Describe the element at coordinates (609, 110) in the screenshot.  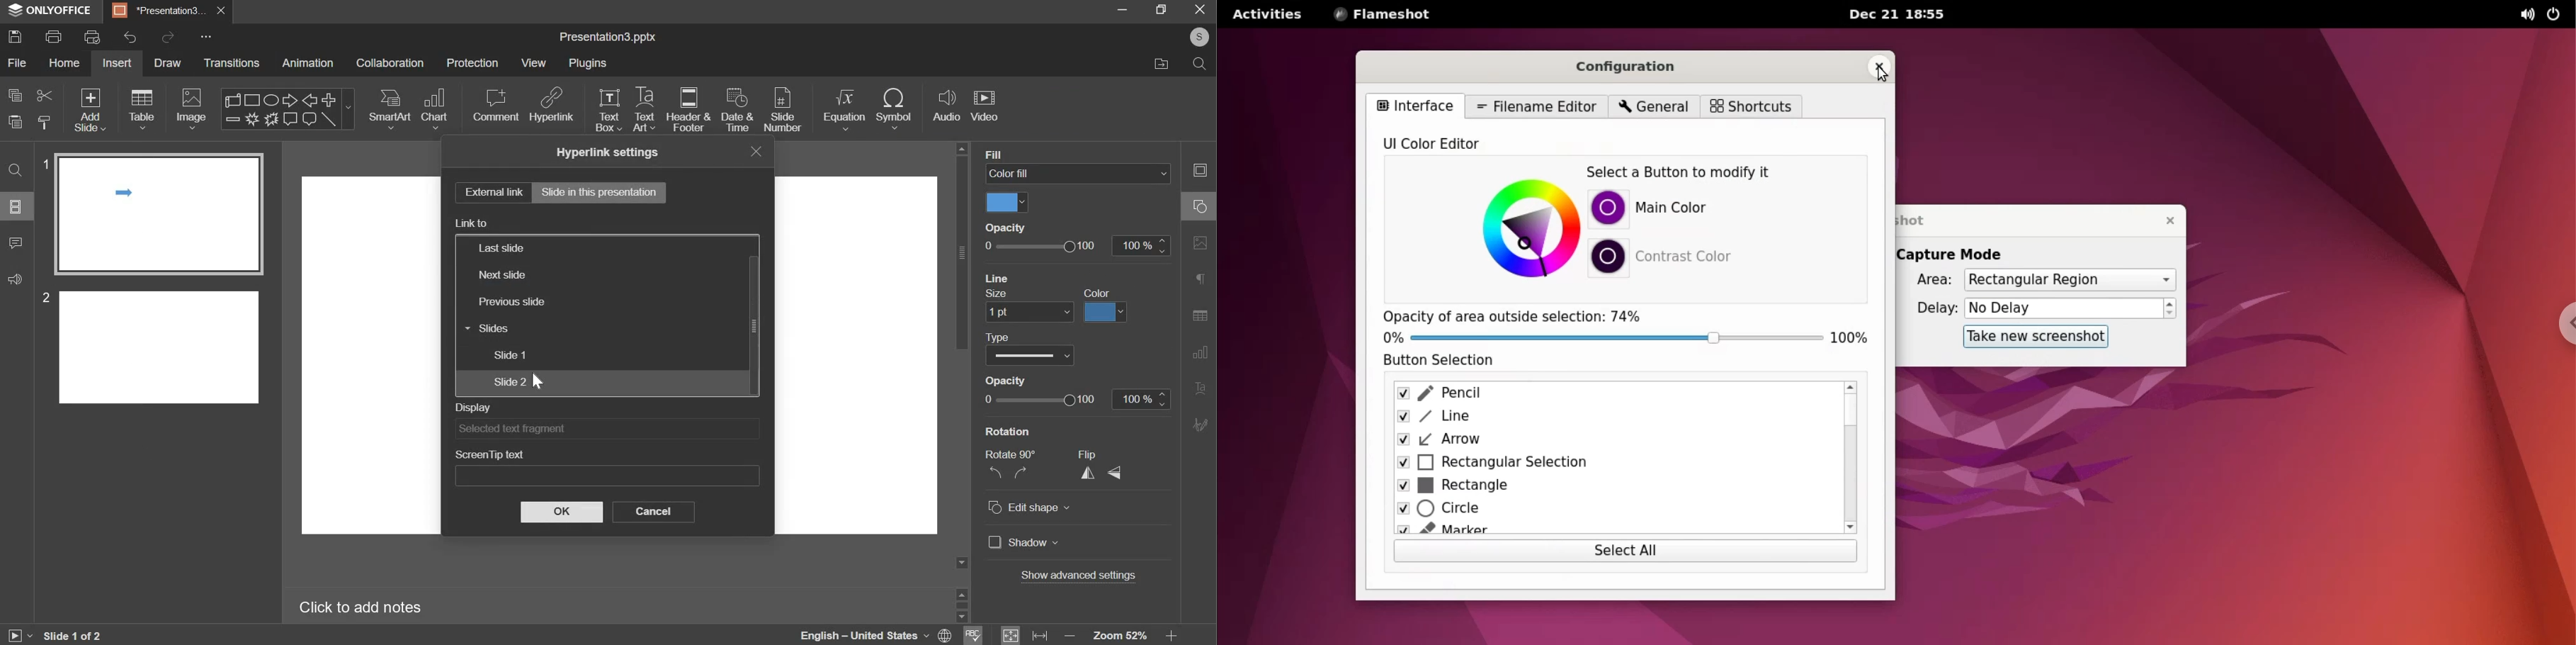
I see `text box` at that location.